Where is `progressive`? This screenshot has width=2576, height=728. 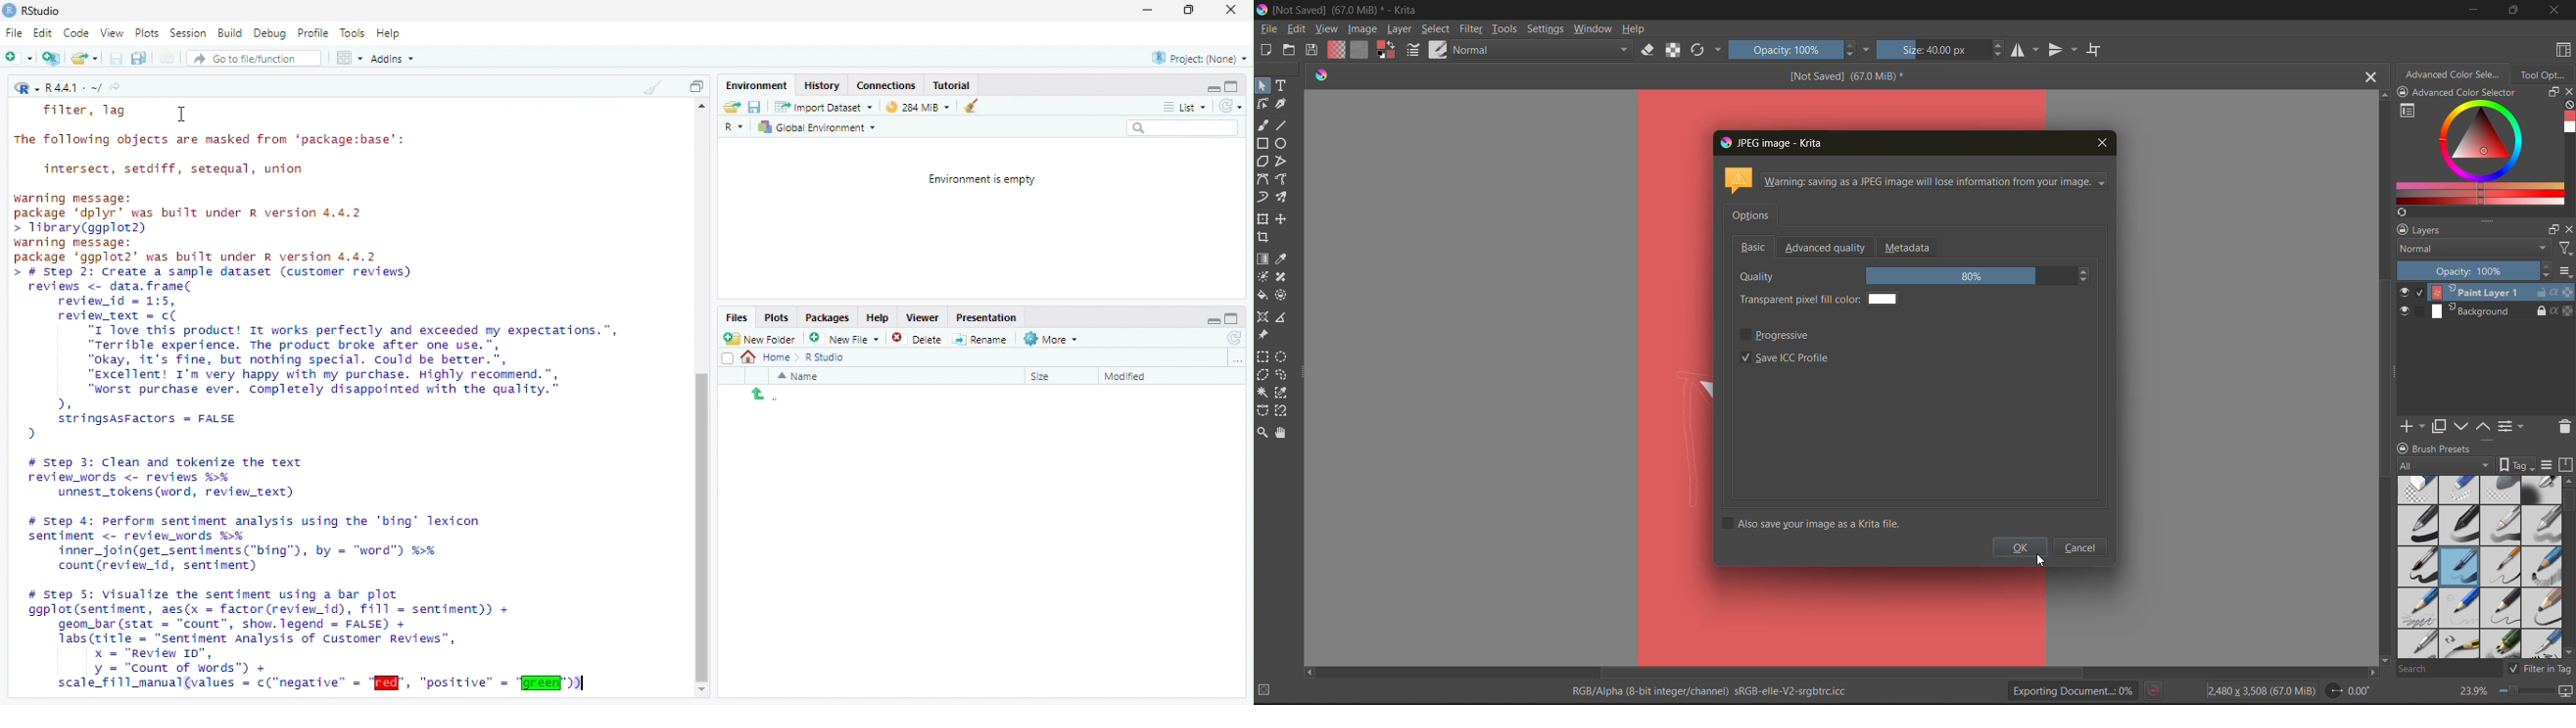 progressive is located at coordinates (1781, 335).